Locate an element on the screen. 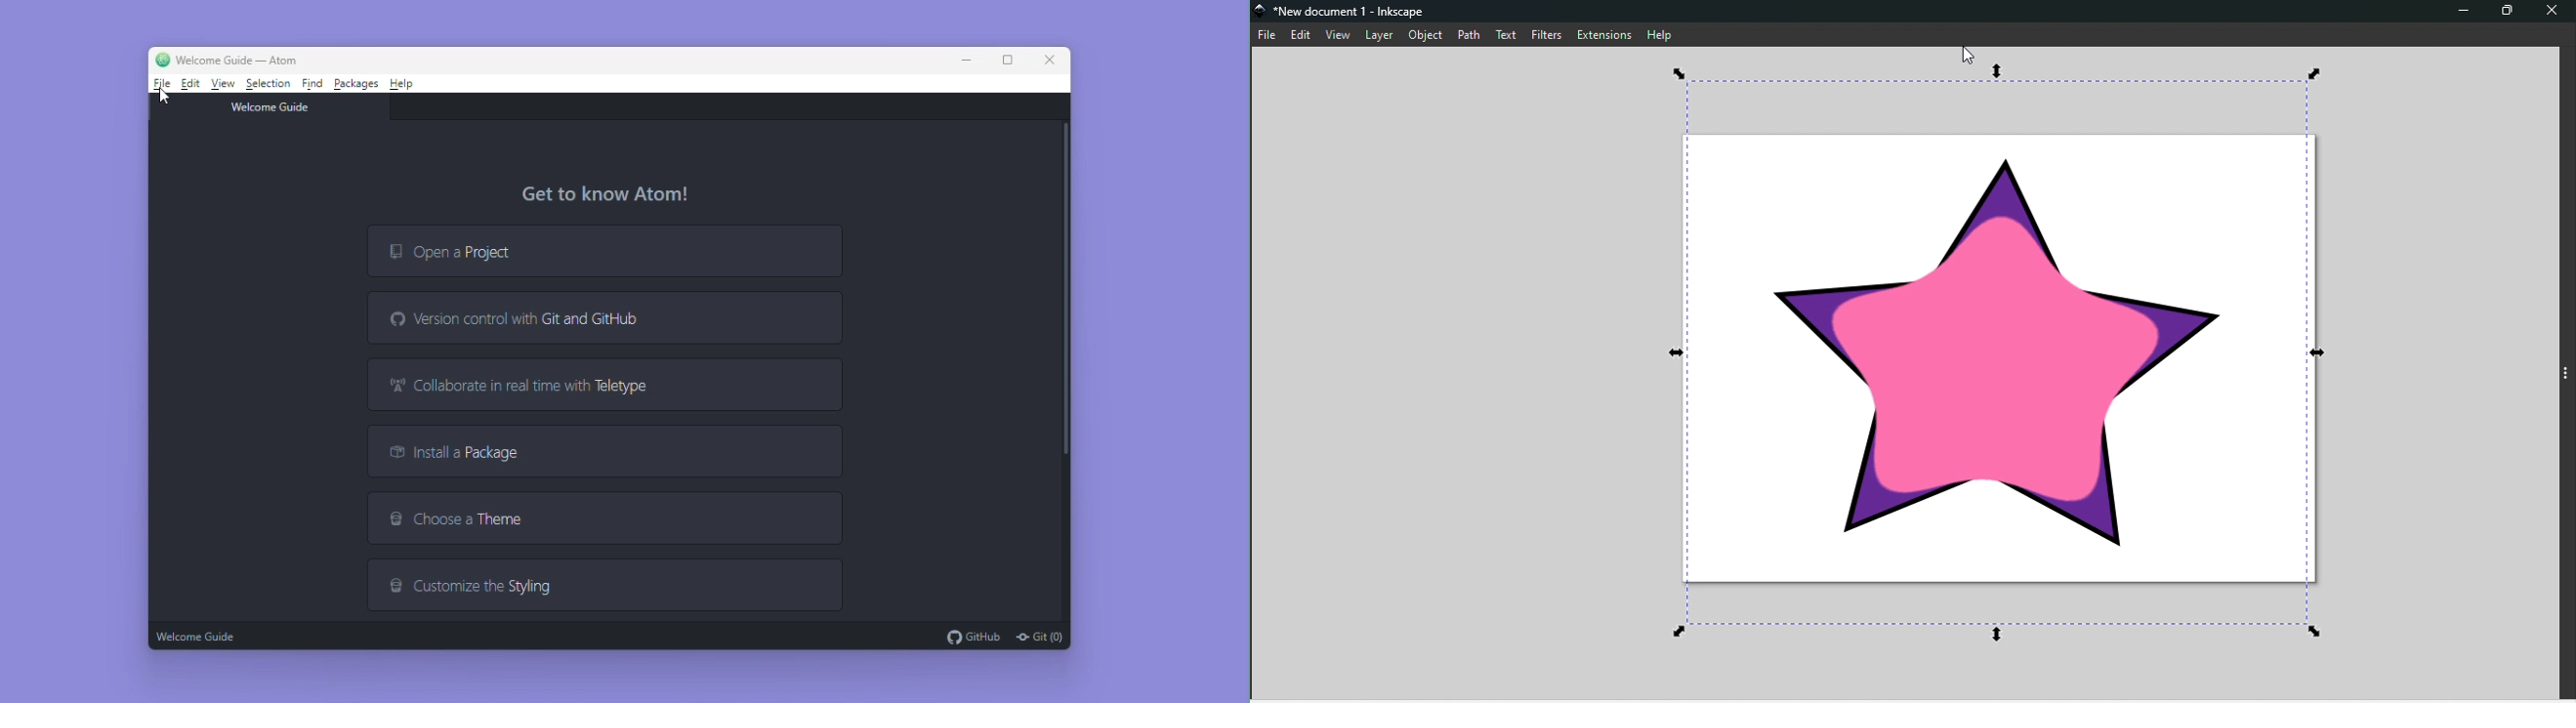 The height and width of the screenshot is (728, 2576). Help is located at coordinates (1662, 33).